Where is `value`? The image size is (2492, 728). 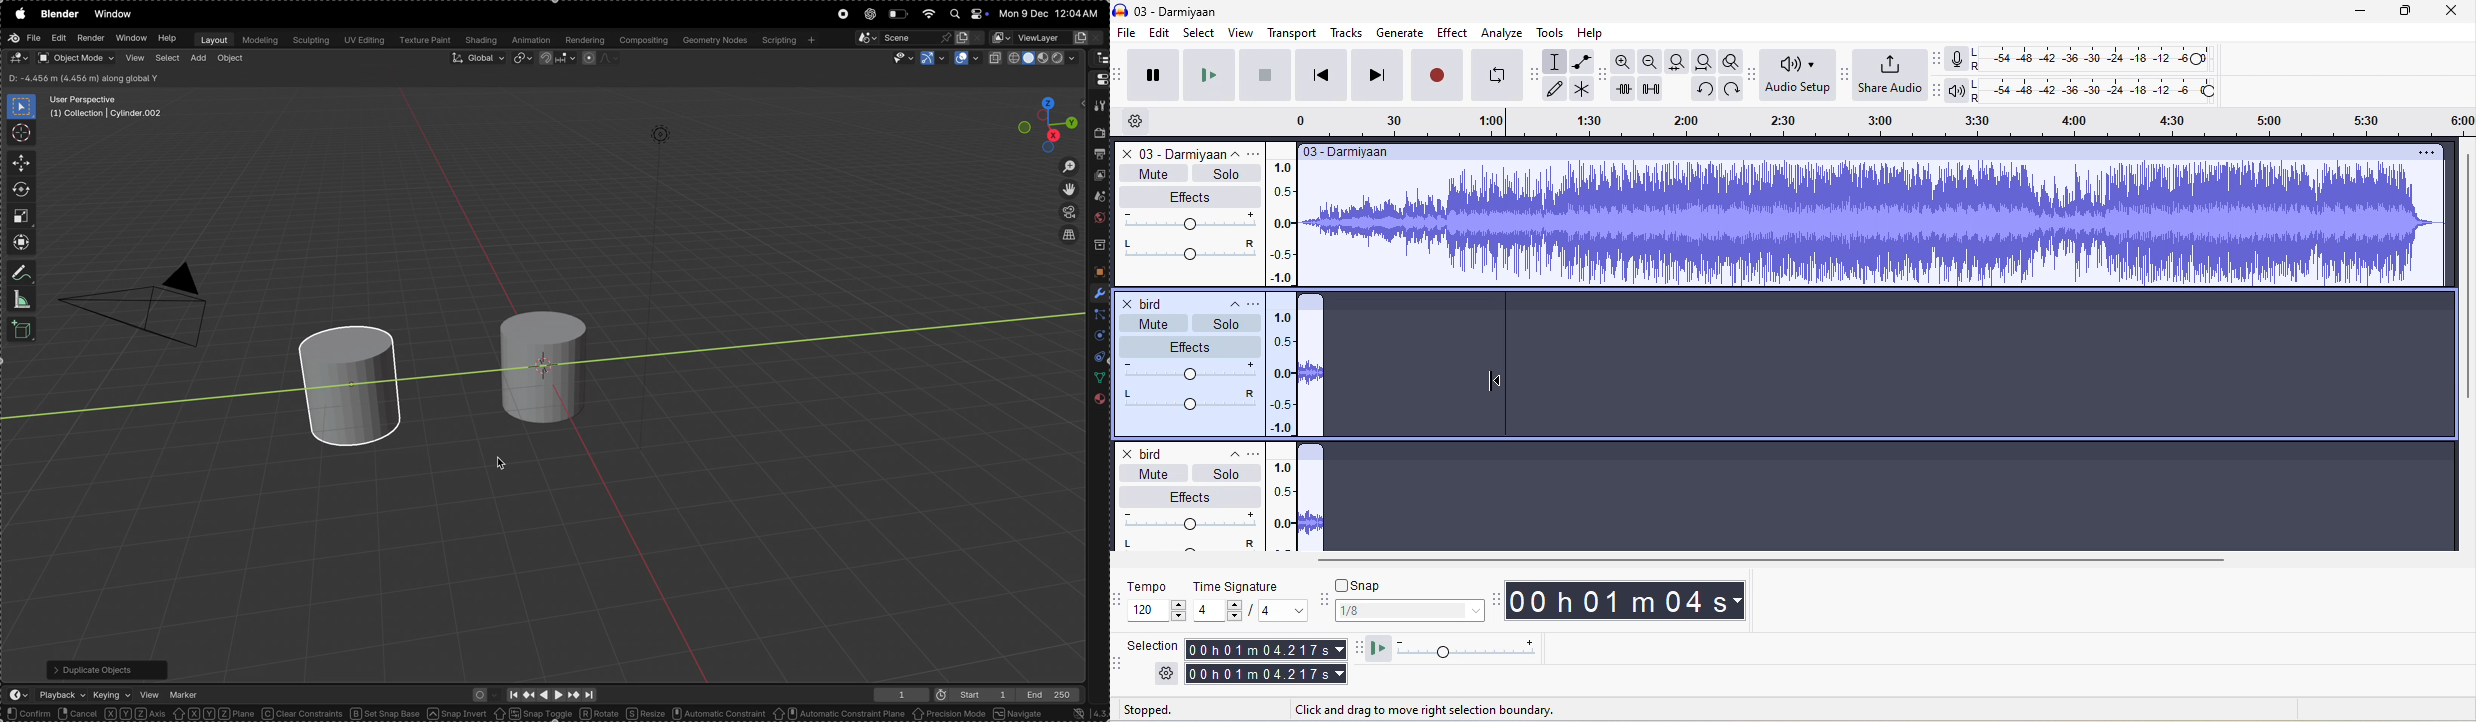
value is located at coordinates (1216, 610).